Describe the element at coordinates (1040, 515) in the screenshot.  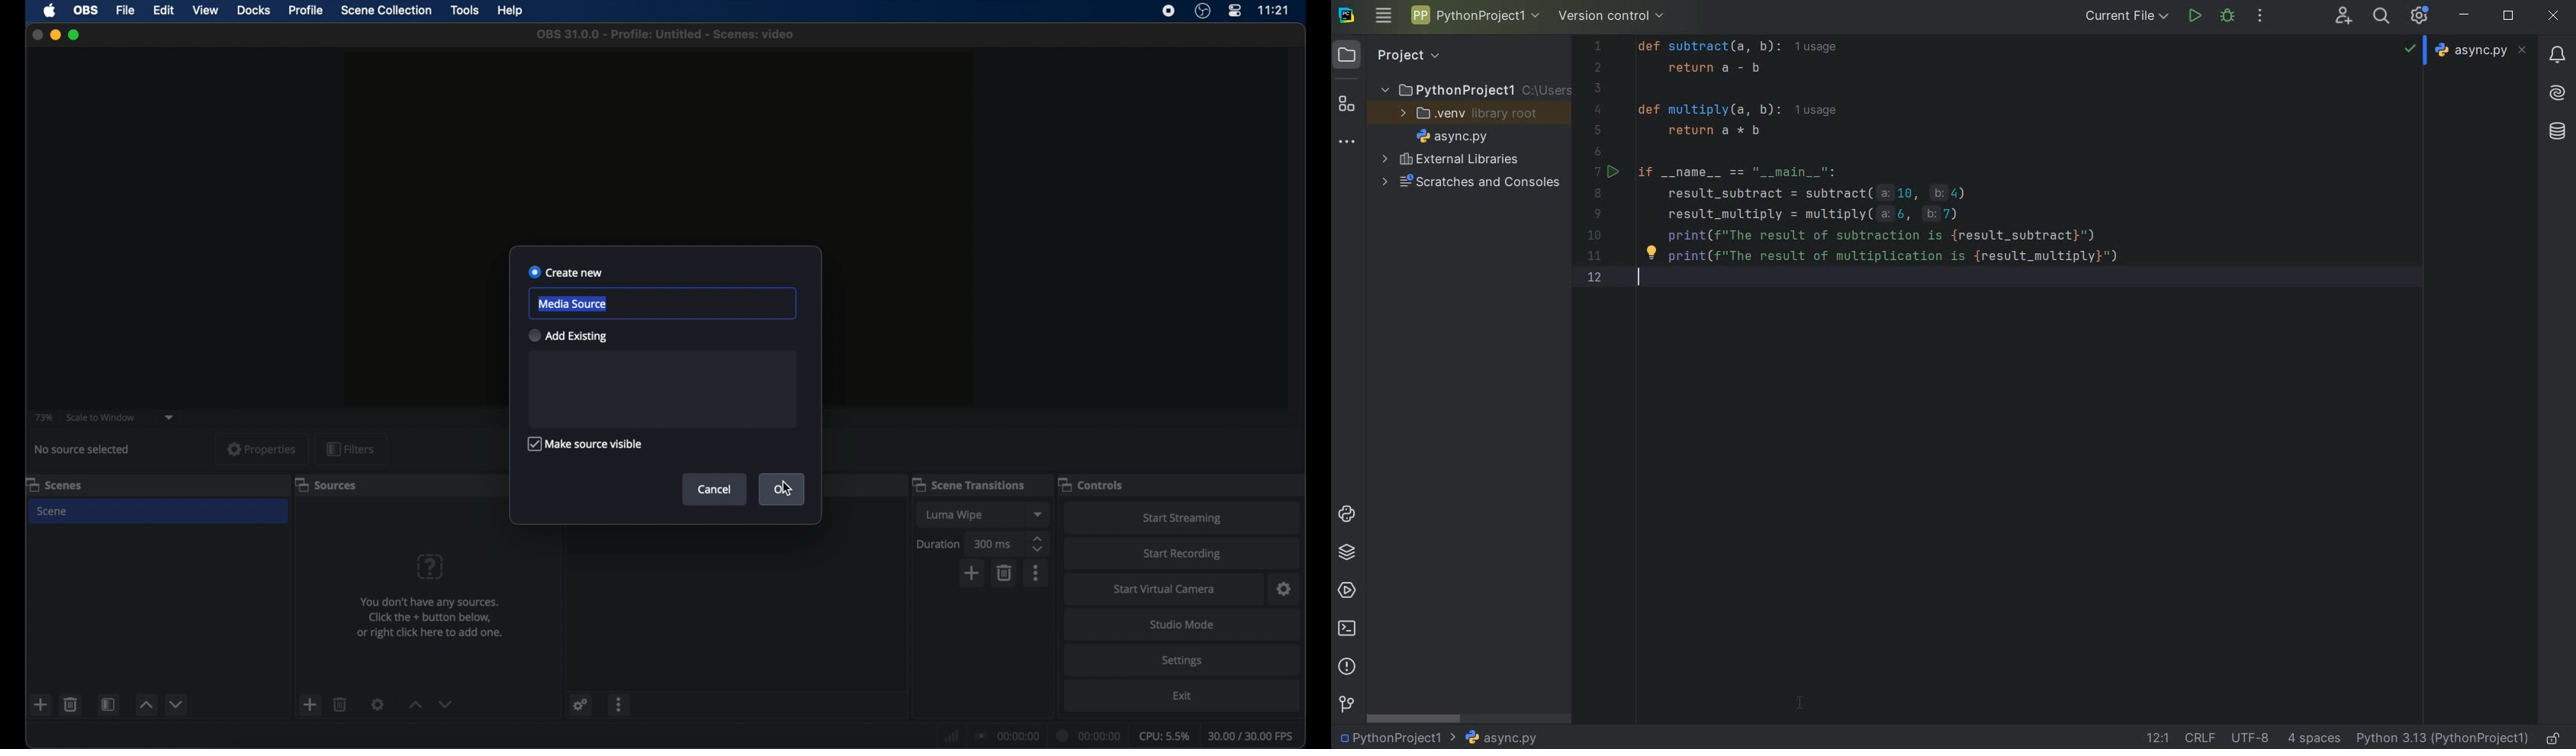
I see `dropdown` at that location.